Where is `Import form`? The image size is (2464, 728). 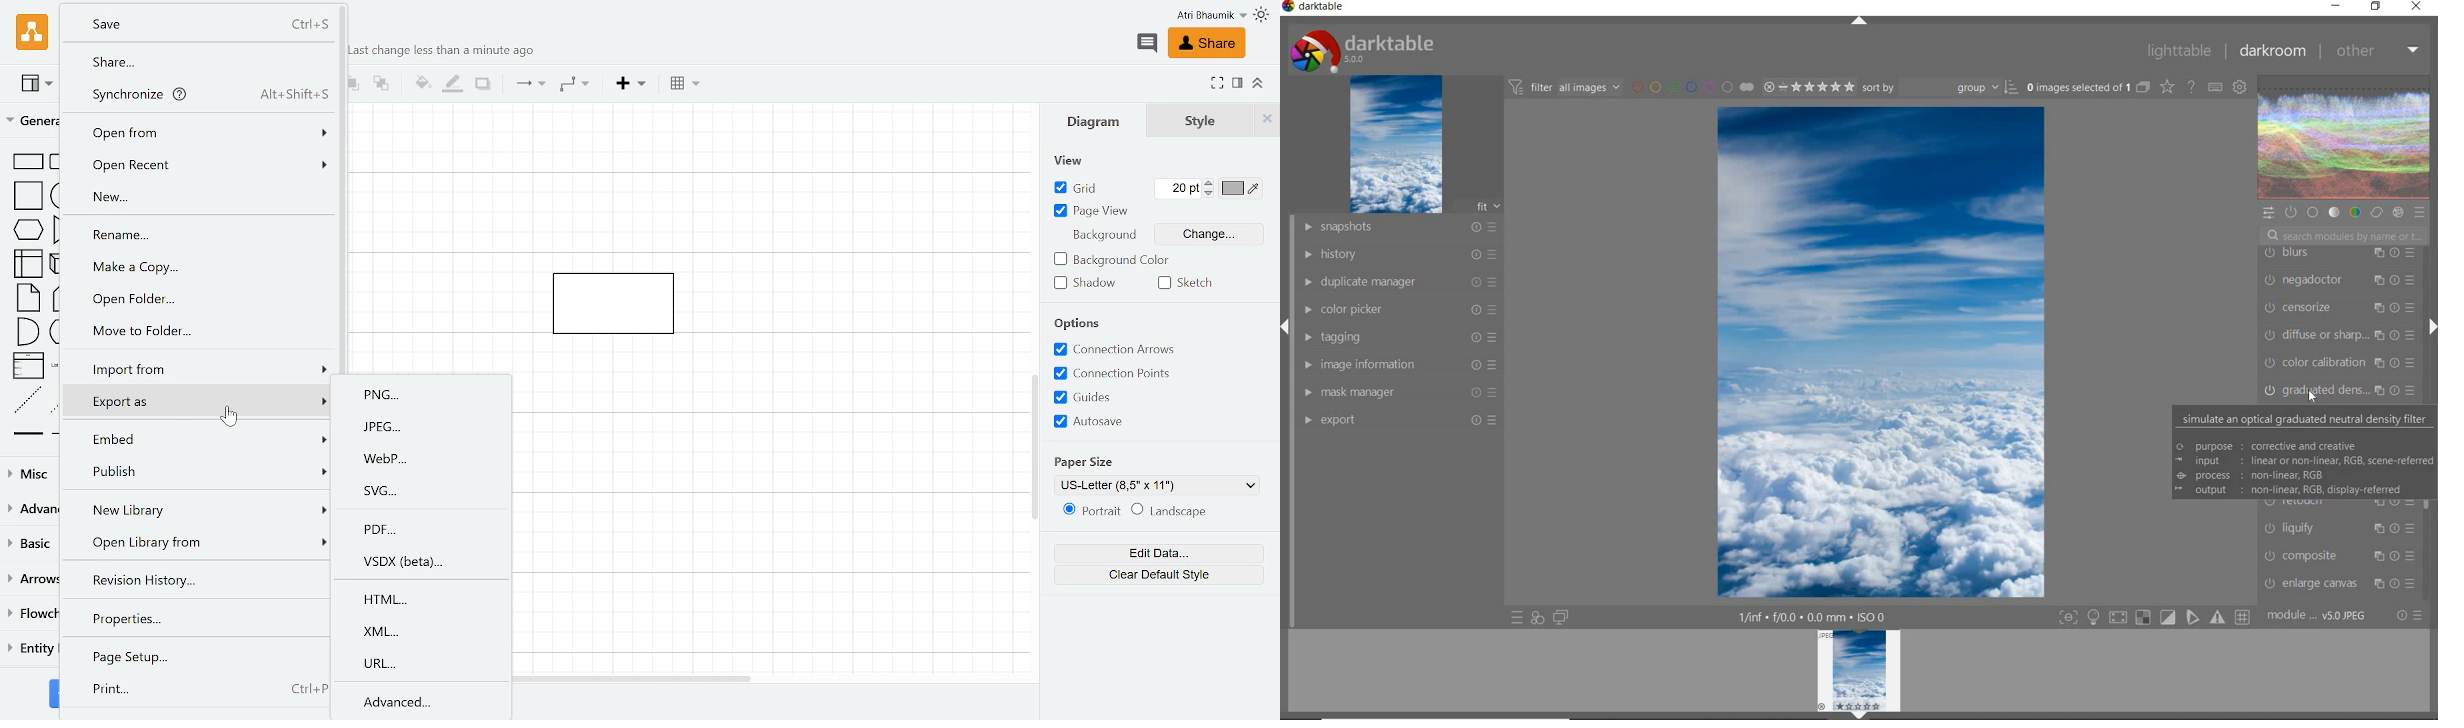
Import form is located at coordinates (201, 366).